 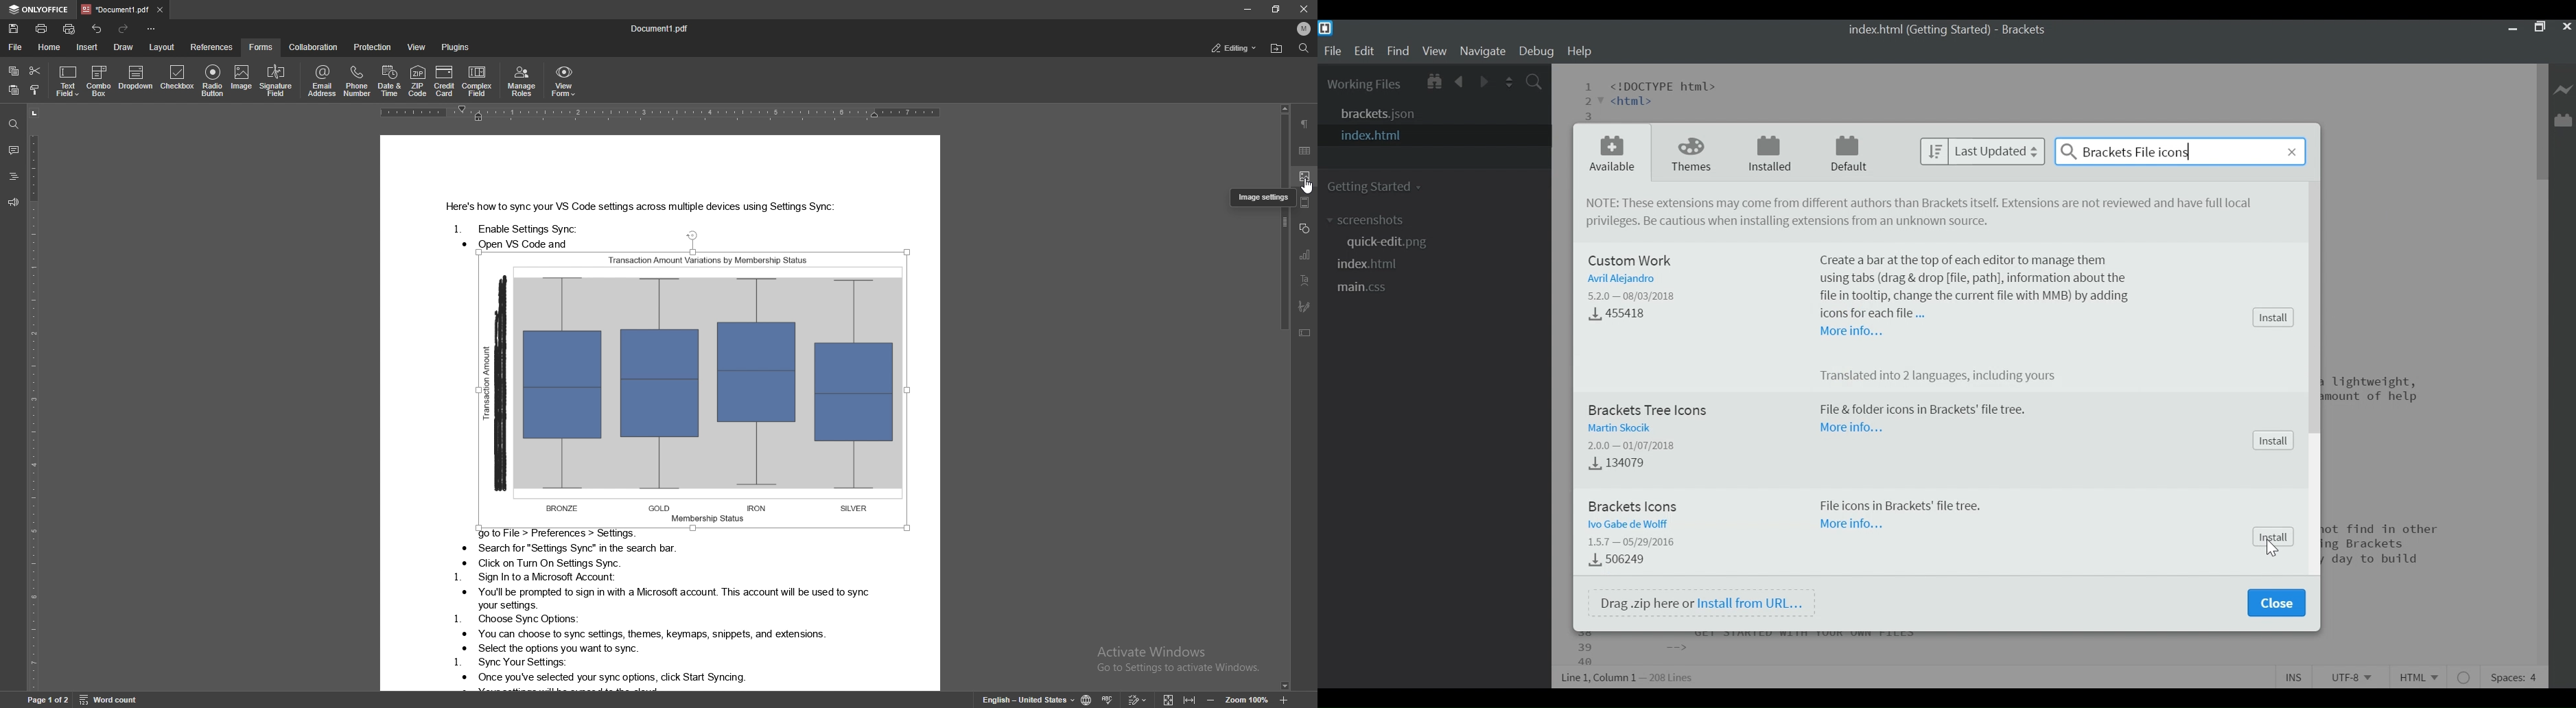 What do you see at coordinates (137, 80) in the screenshot?
I see `dropdown` at bounding box center [137, 80].